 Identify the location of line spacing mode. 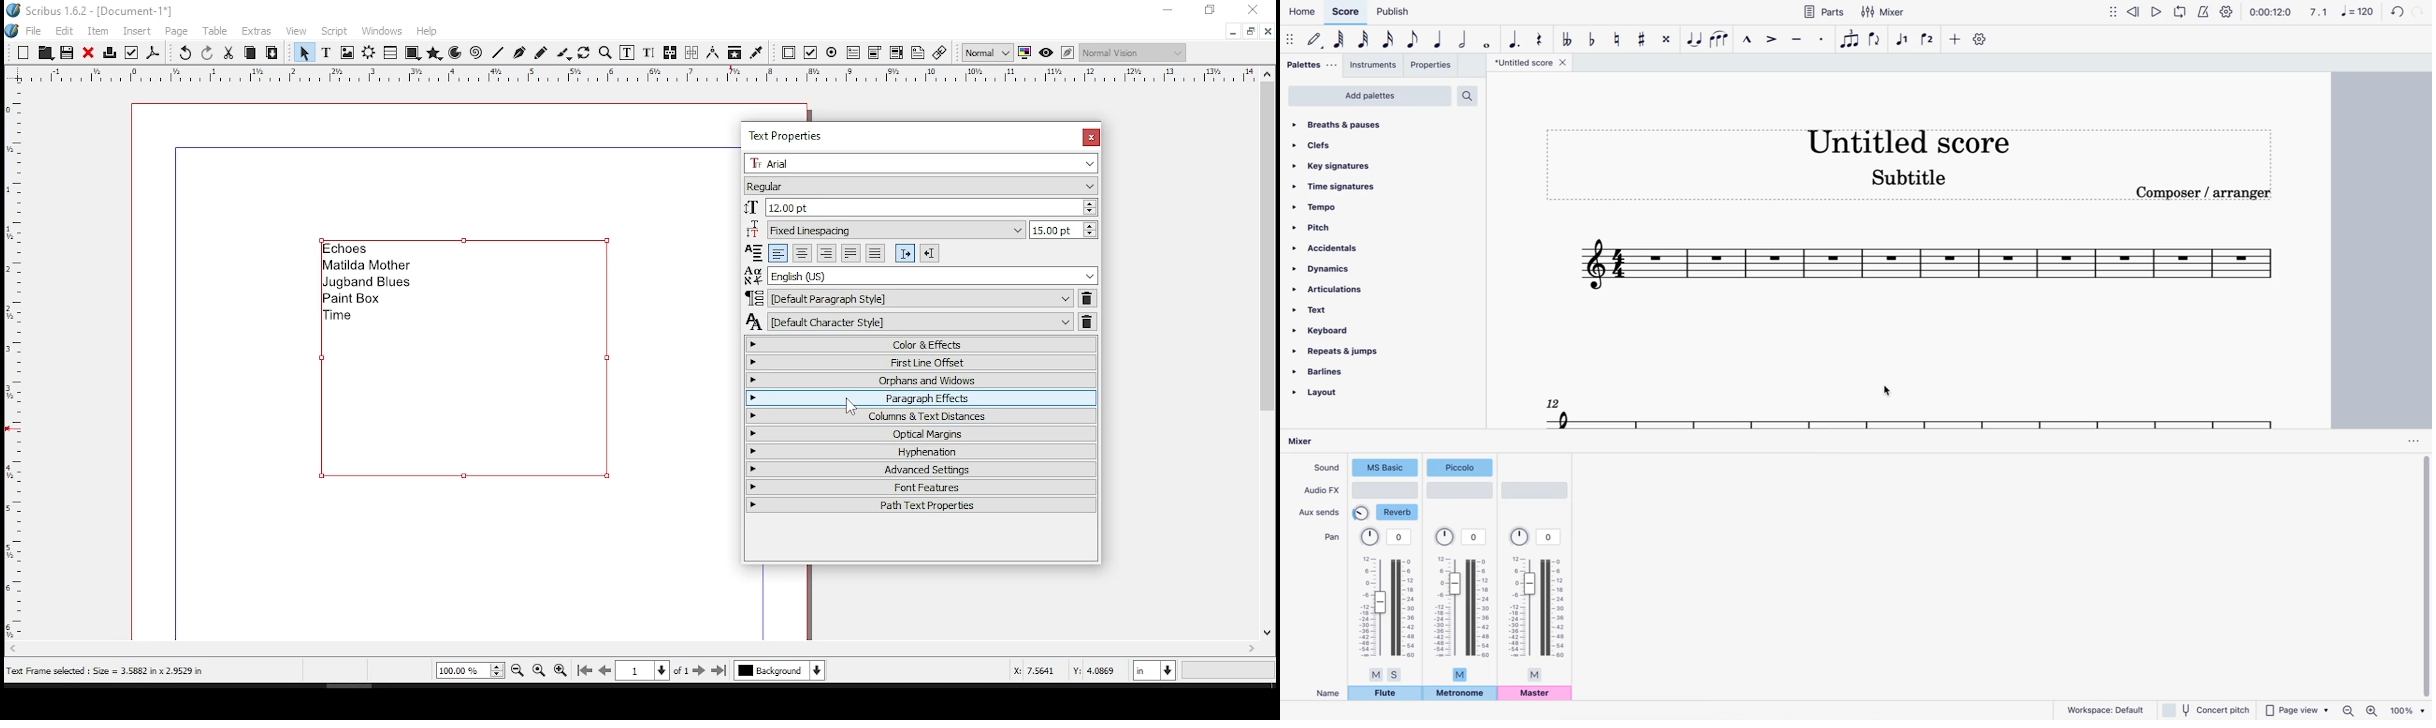
(883, 229).